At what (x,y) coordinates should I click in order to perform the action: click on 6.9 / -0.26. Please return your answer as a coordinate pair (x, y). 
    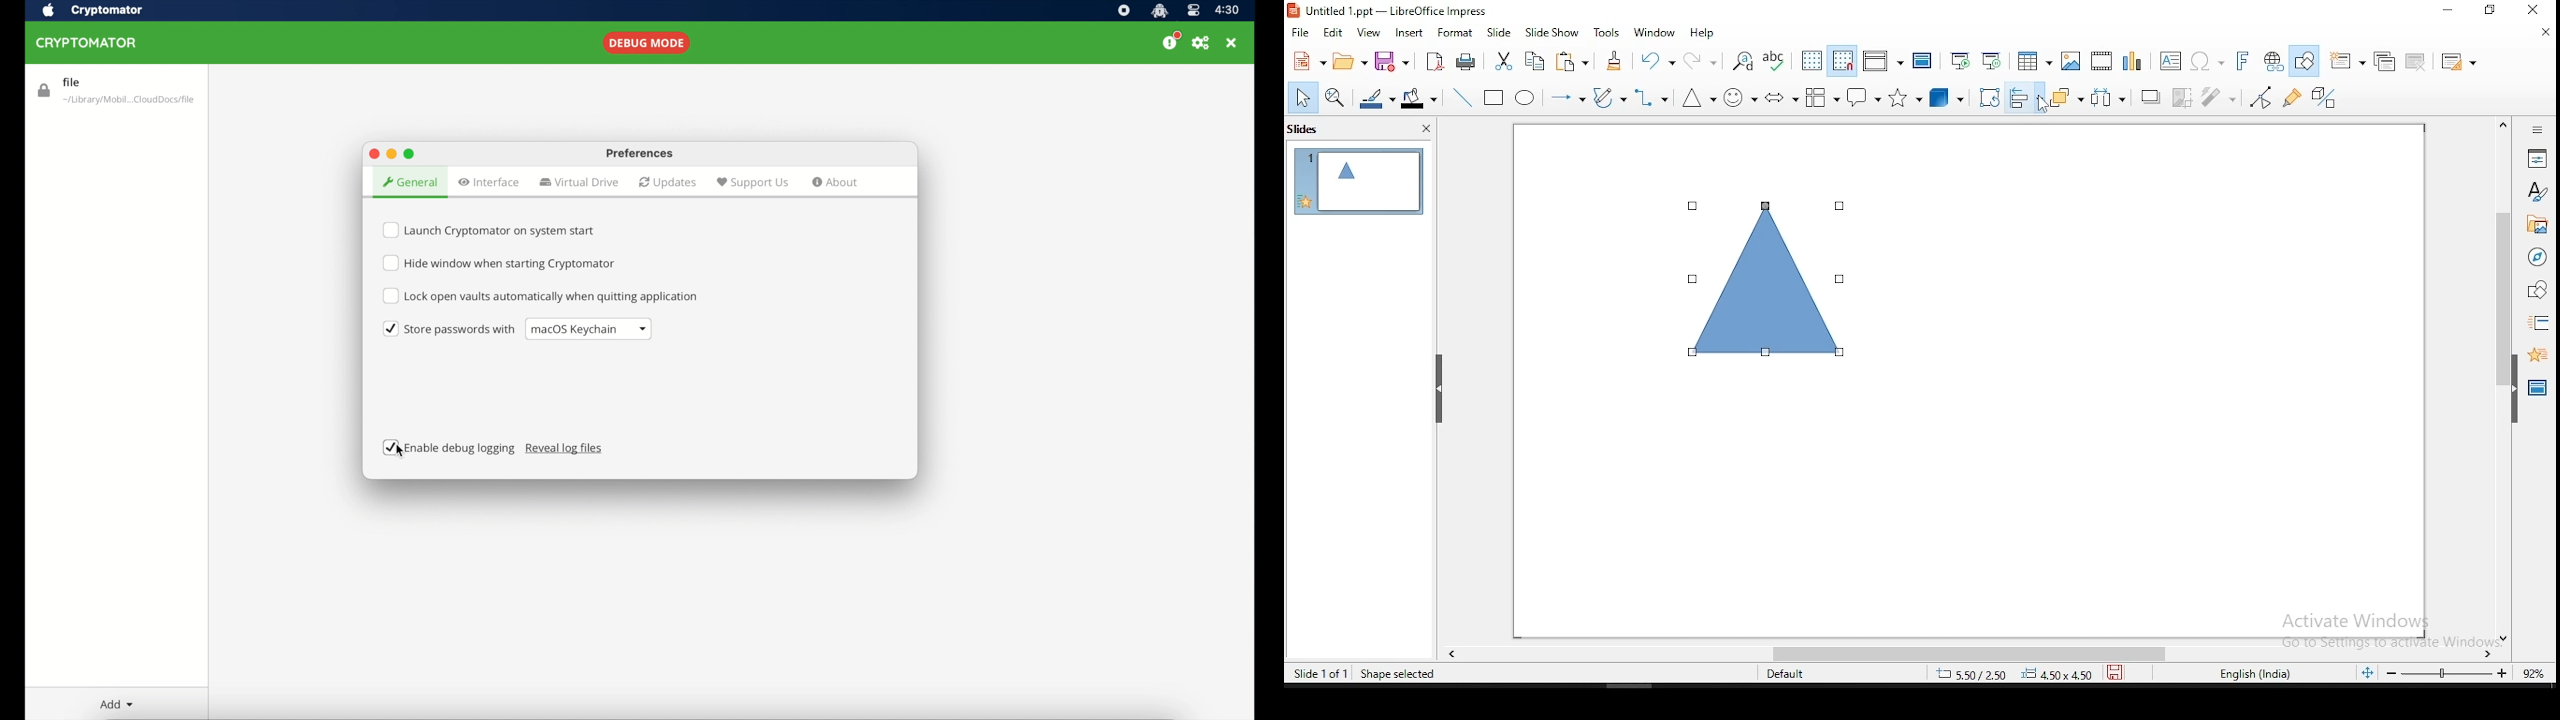
    Looking at the image, I should click on (1970, 676).